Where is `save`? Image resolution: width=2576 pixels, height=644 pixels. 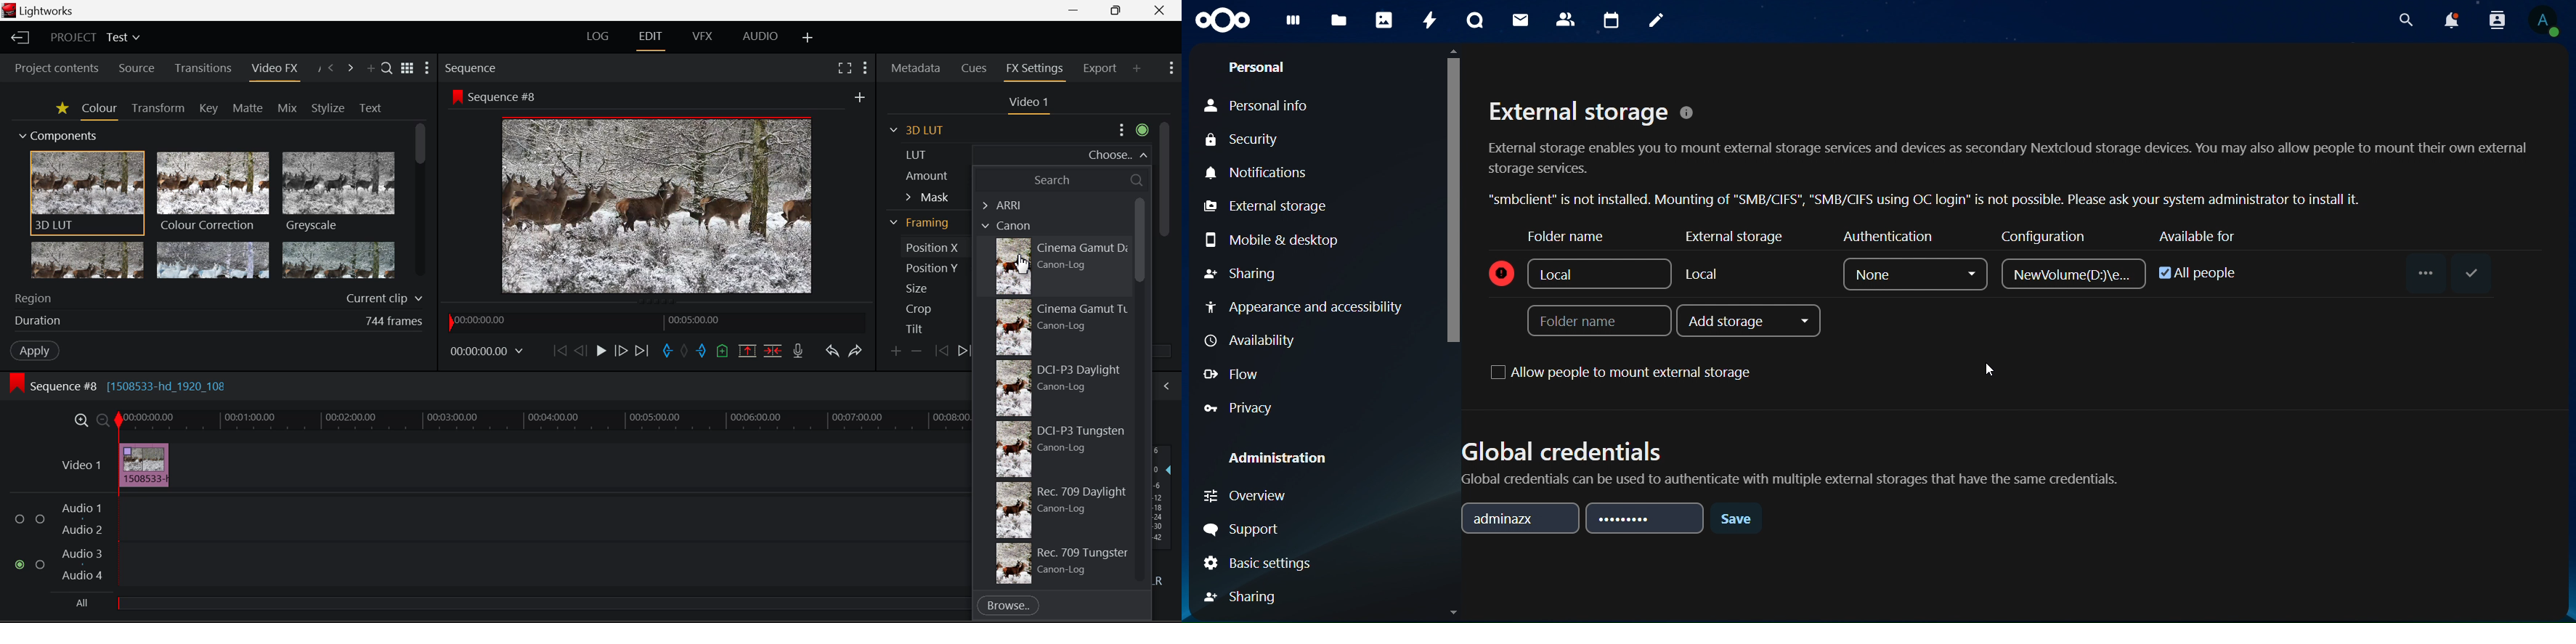
save is located at coordinates (2471, 273).